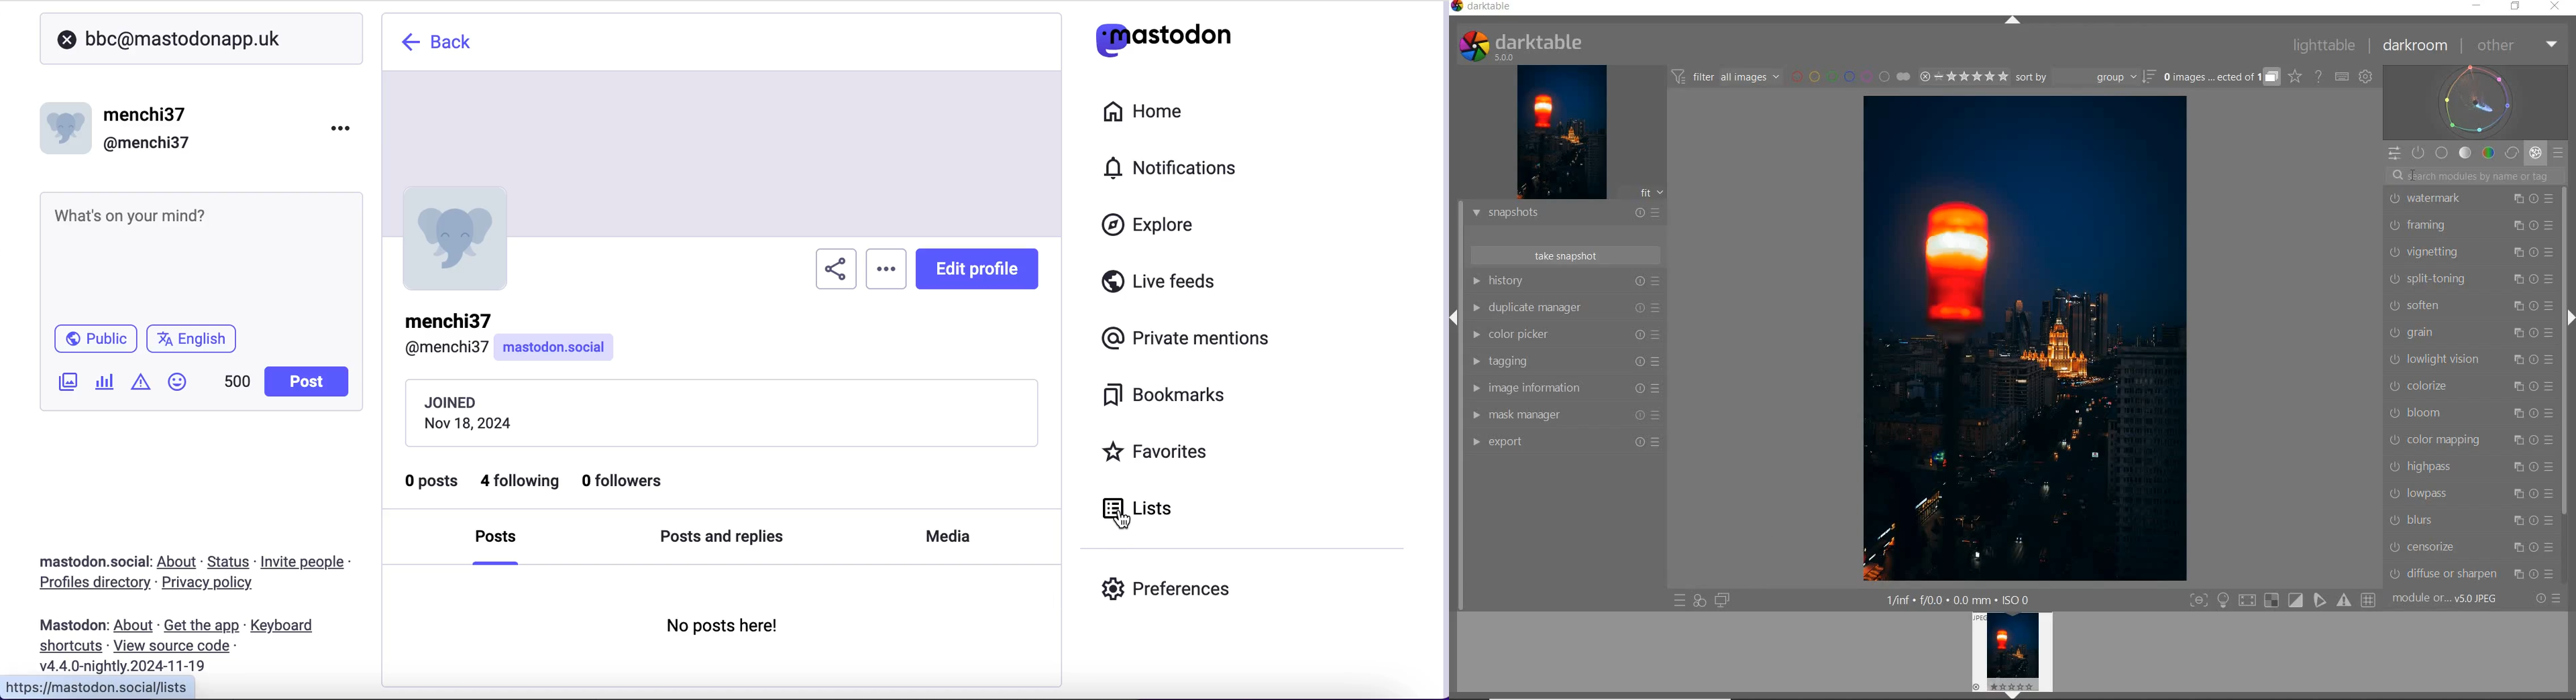 The width and height of the screenshot is (2576, 700). I want to click on SET KEYBOARD SHORTCUTS, so click(2342, 76).